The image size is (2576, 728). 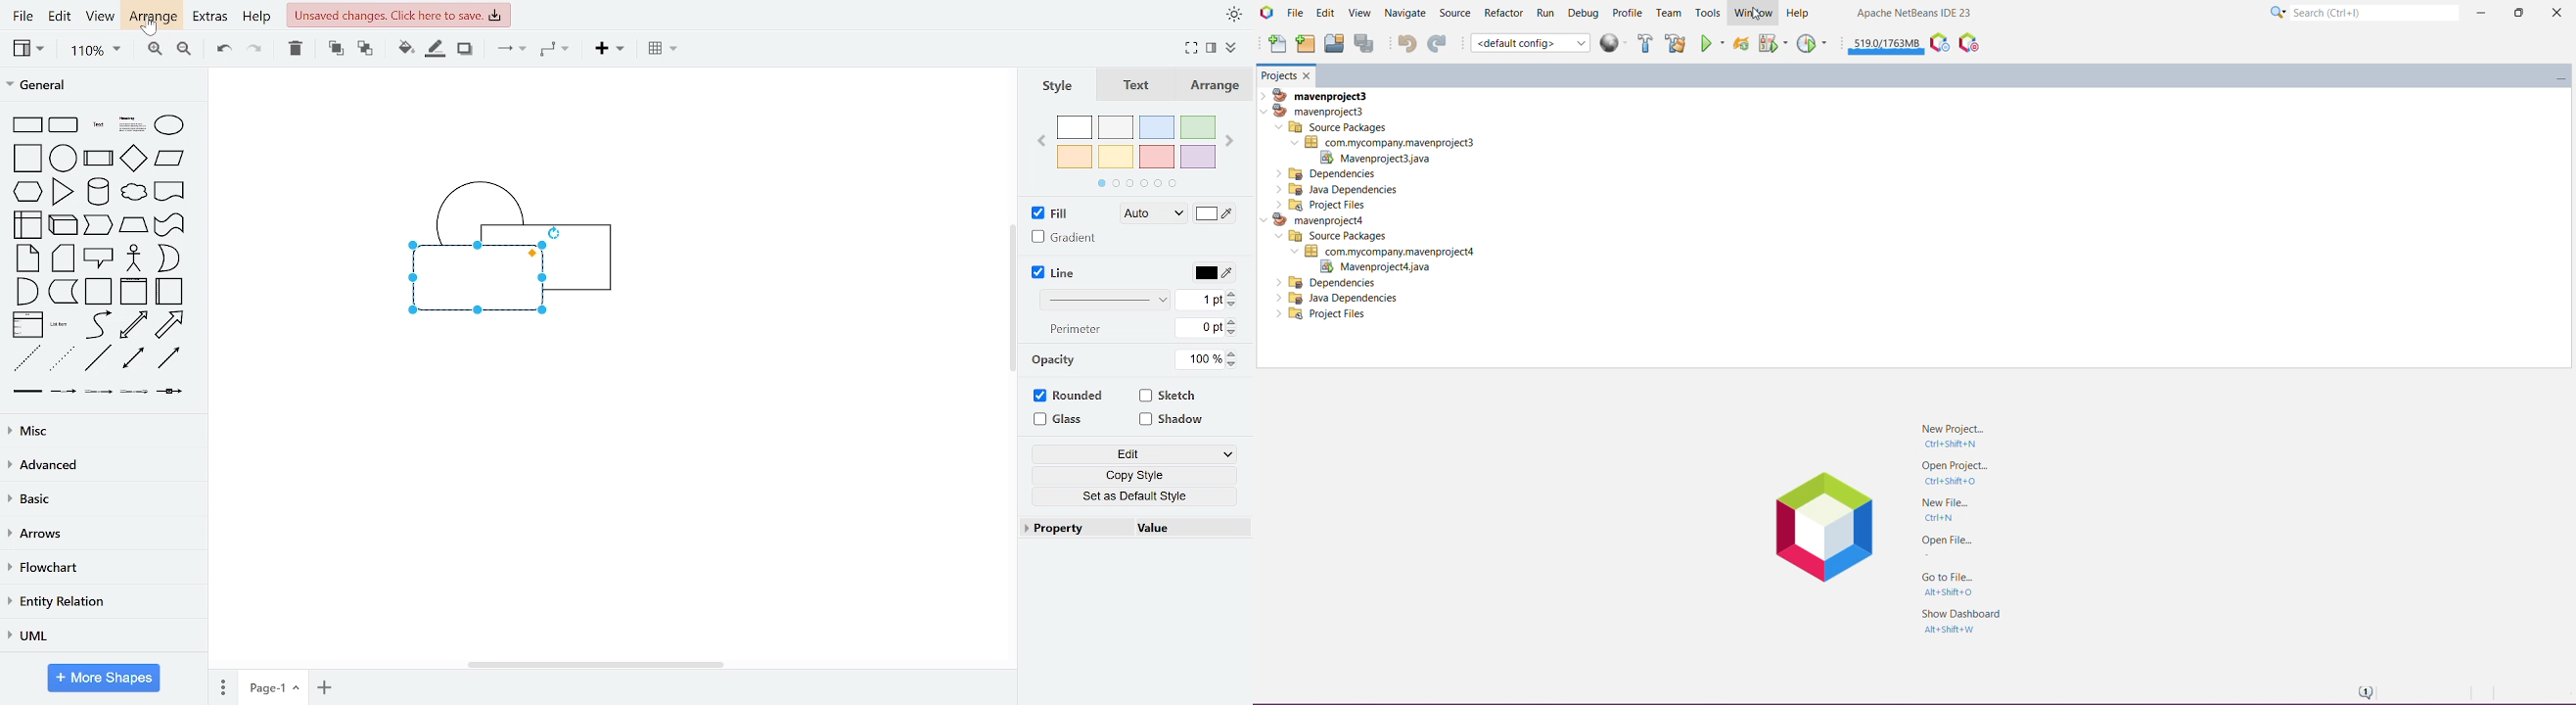 I want to click on rounded, so click(x=1068, y=396).